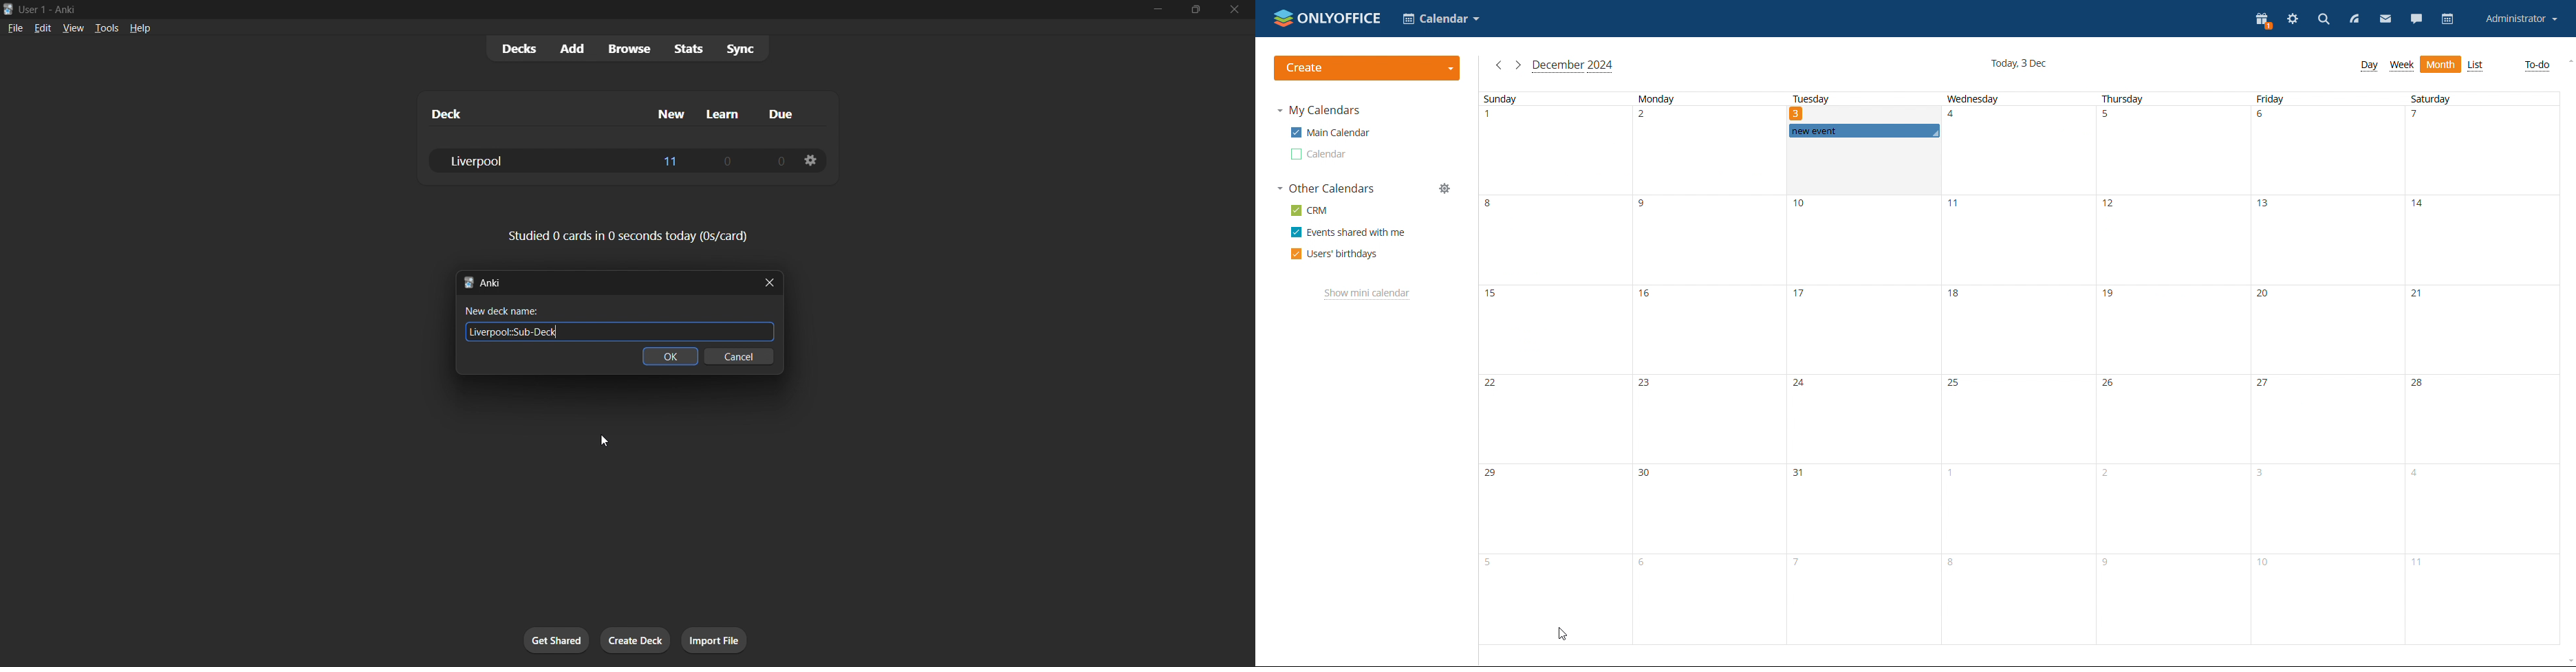 This screenshot has width=2576, height=672. I want to click on close, so click(766, 280).